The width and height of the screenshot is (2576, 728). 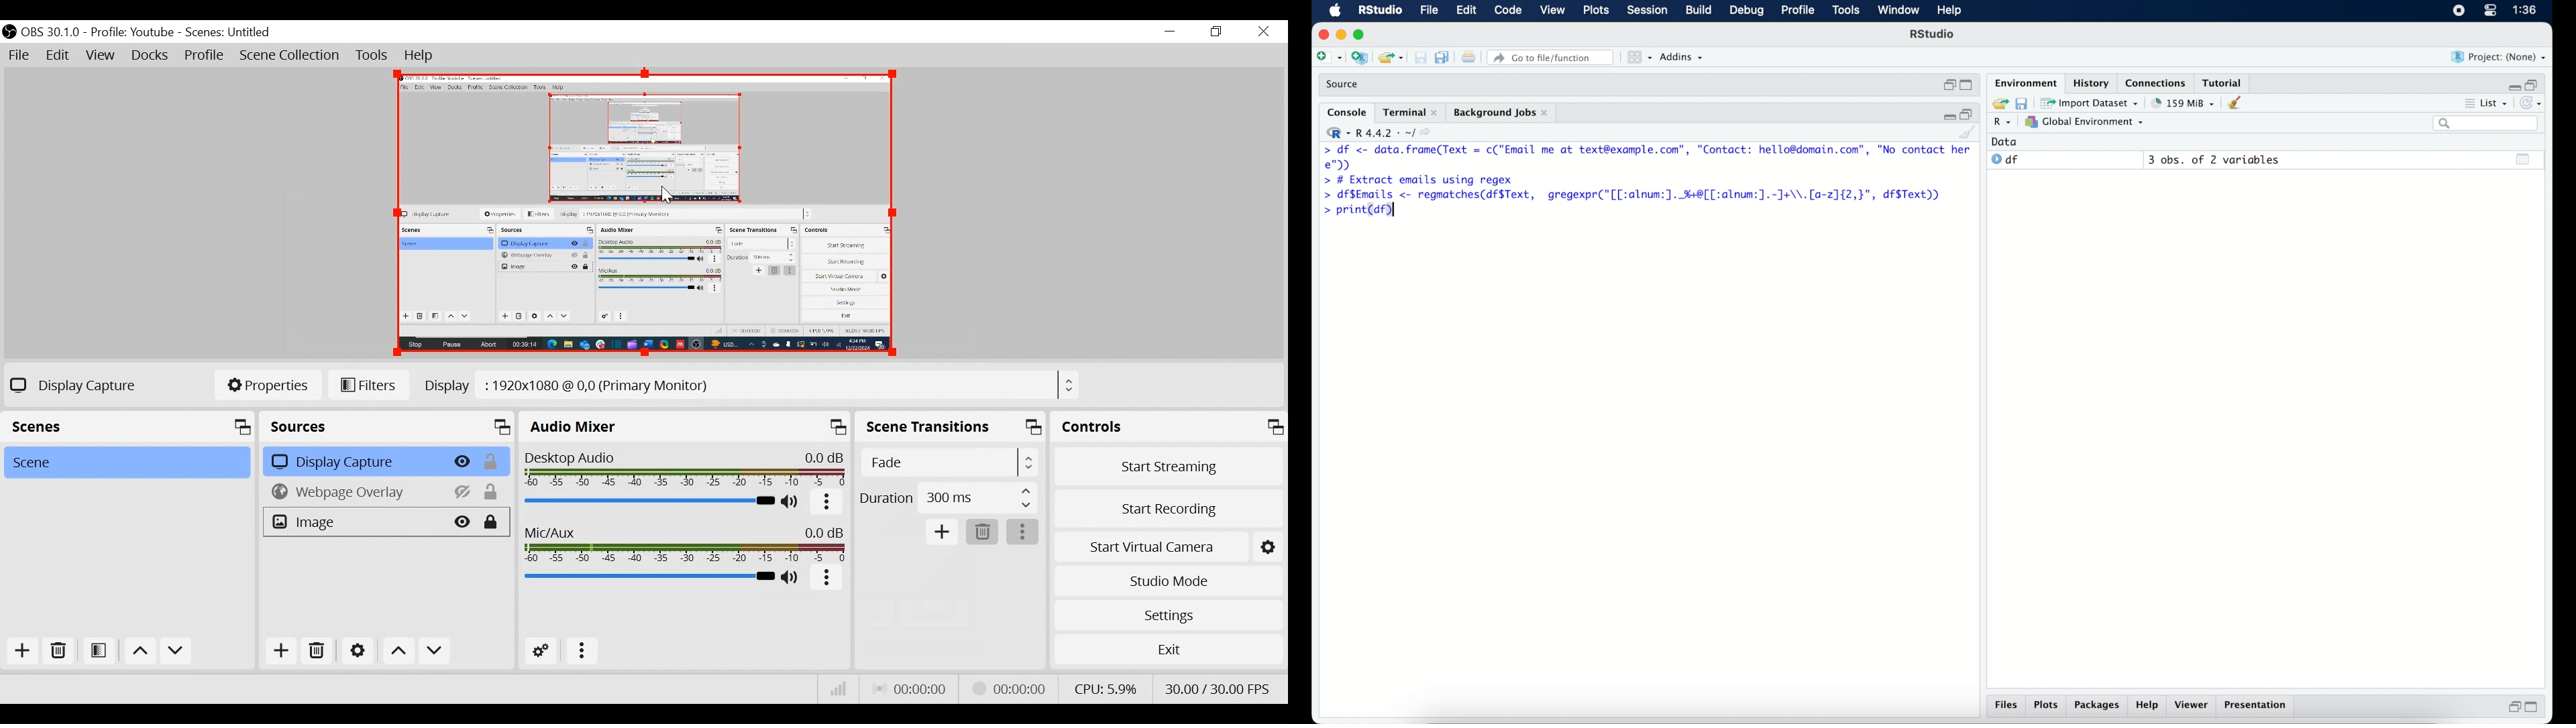 What do you see at coordinates (2500, 58) in the screenshot?
I see `project (none)` at bounding box center [2500, 58].